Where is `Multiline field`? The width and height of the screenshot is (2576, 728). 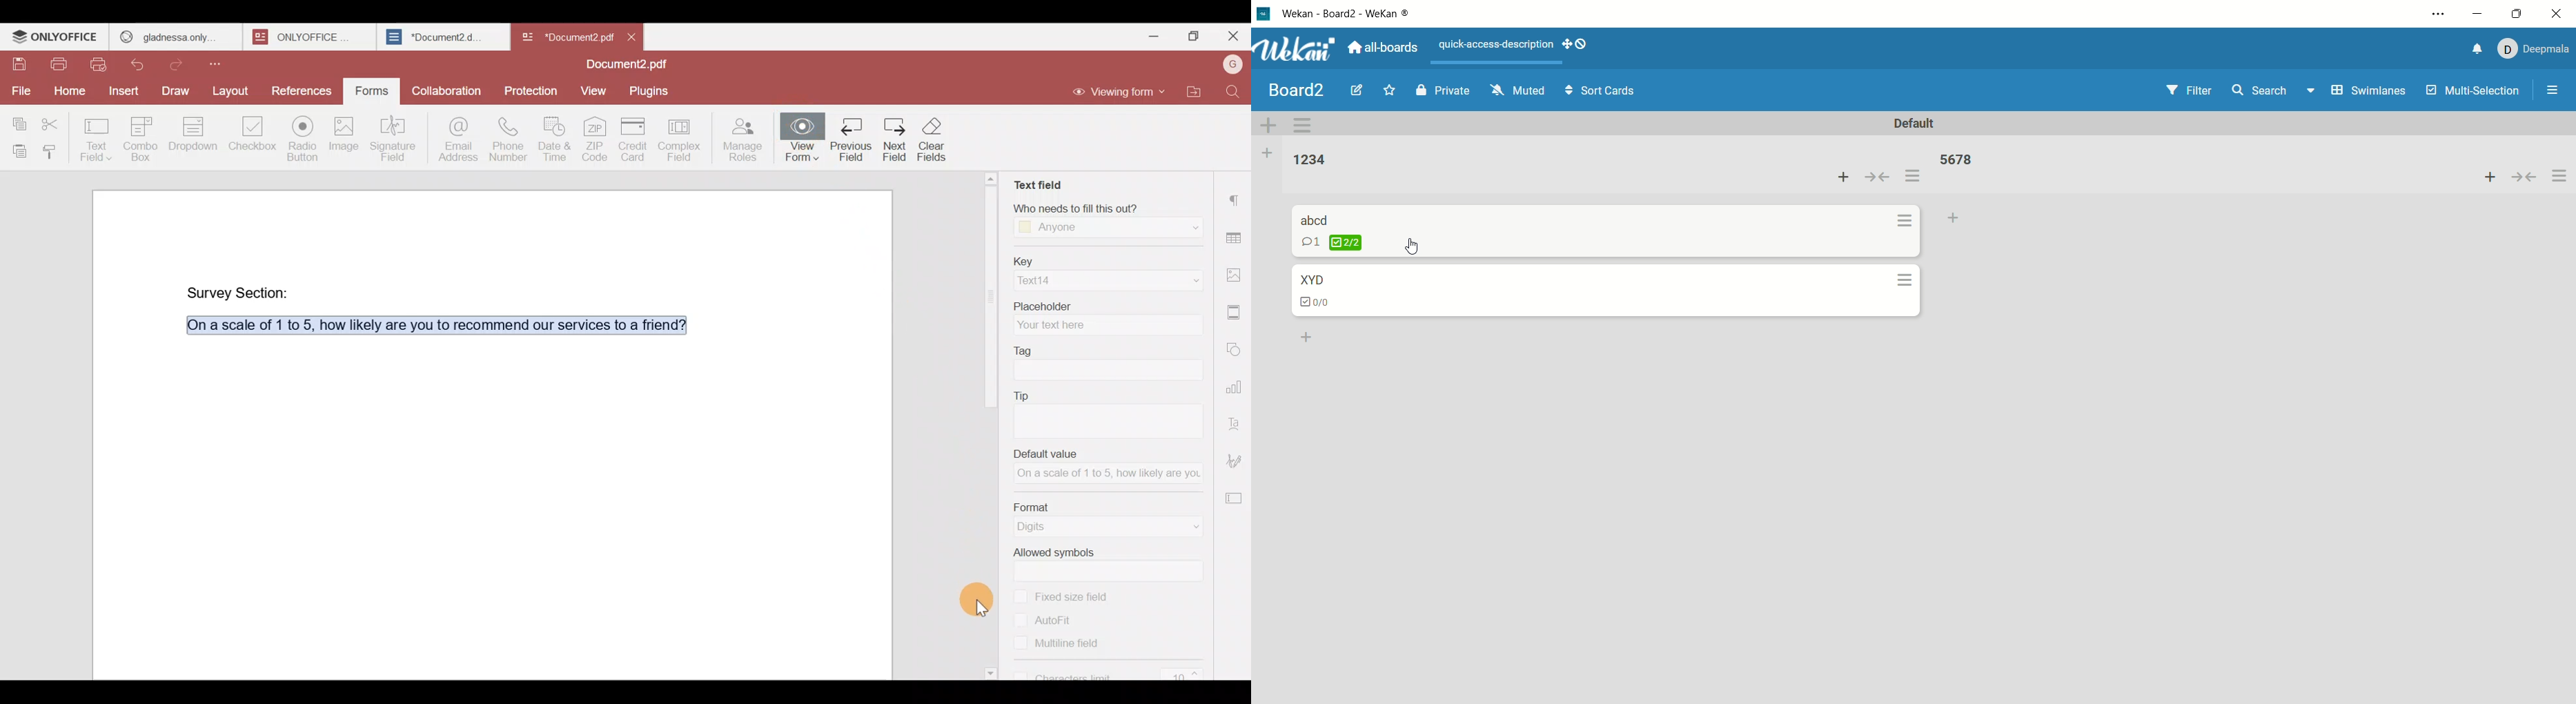
Multiline field is located at coordinates (1074, 648).